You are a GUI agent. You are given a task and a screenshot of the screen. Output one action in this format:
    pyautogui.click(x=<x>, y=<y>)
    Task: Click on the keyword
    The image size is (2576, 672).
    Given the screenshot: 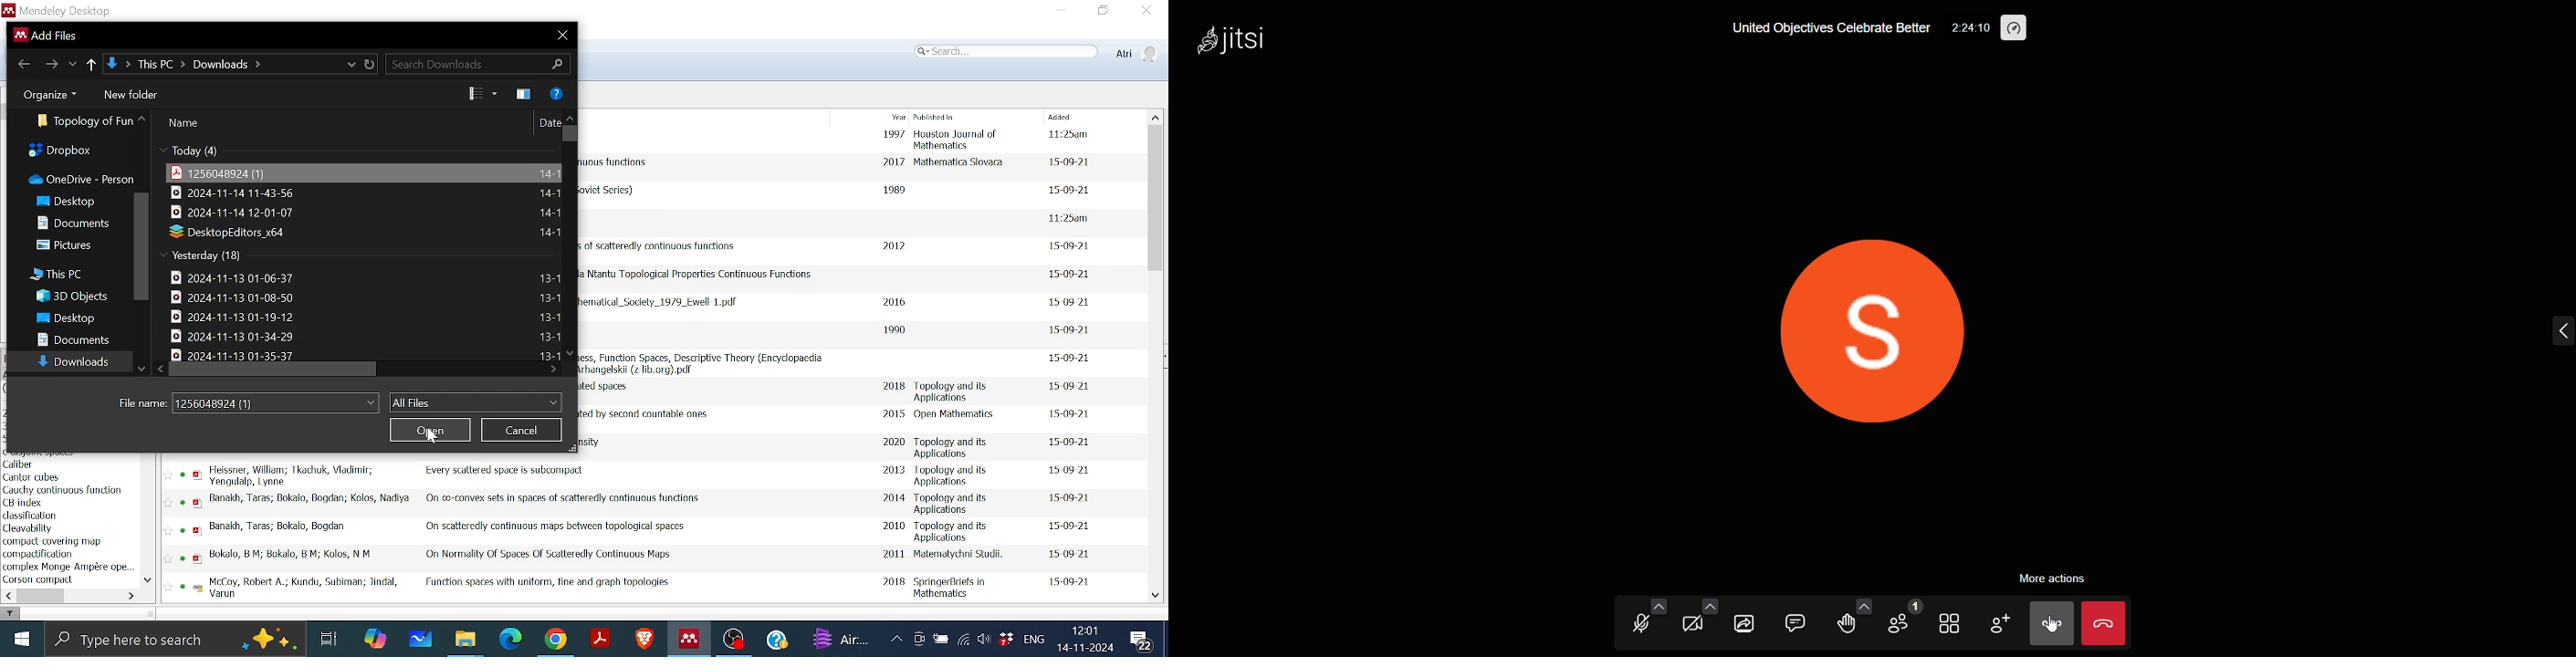 What is the action you would take?
    pyautogui.click(x=32, y=529)
    